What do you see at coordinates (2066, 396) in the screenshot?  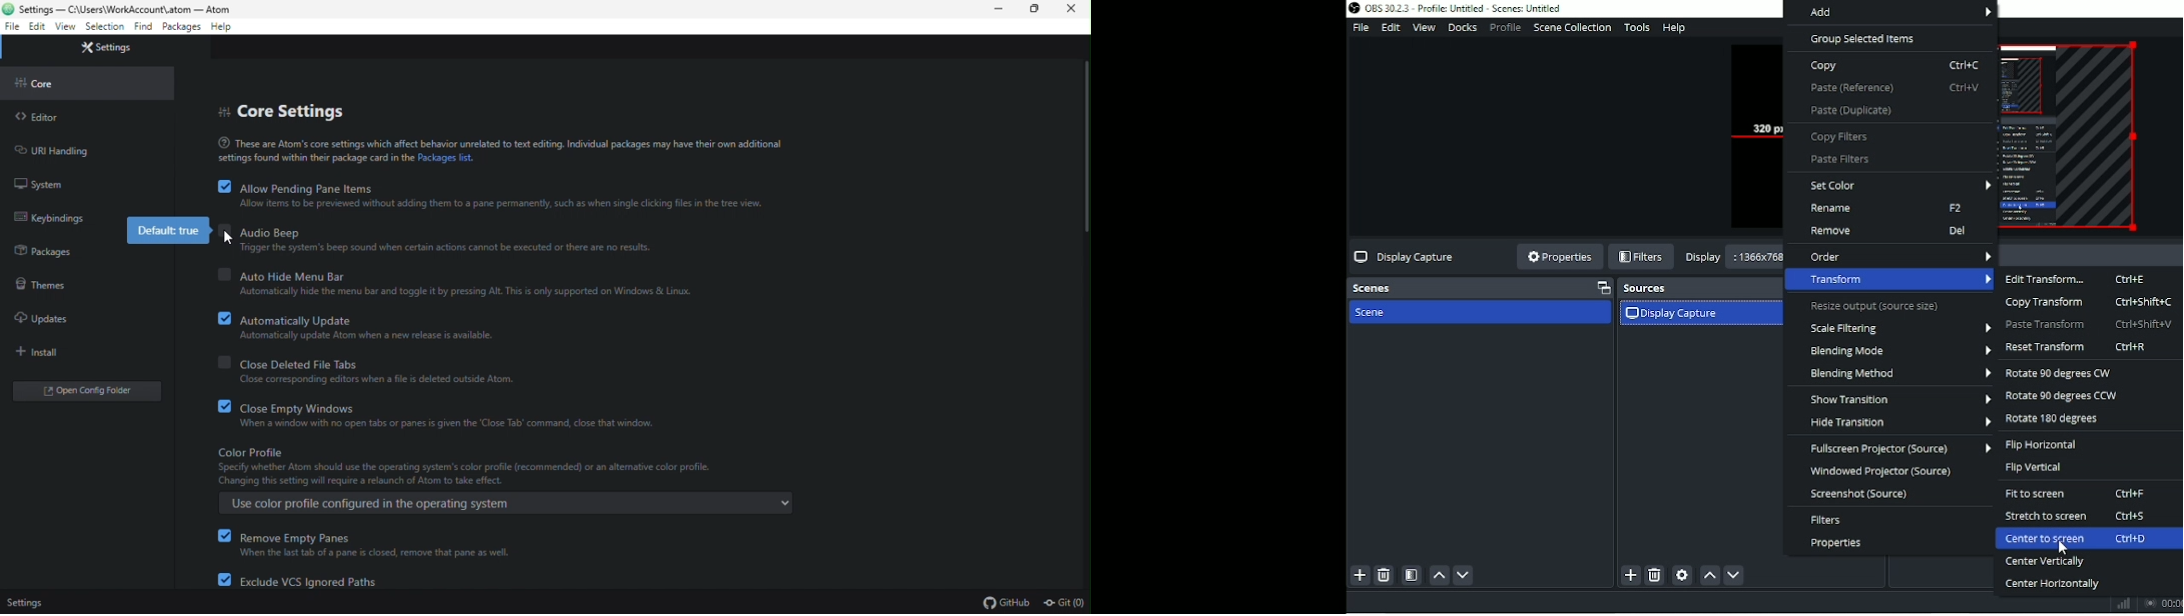 I see `Rotate 90 degrees CCW` at bounding box center [2066, 396].